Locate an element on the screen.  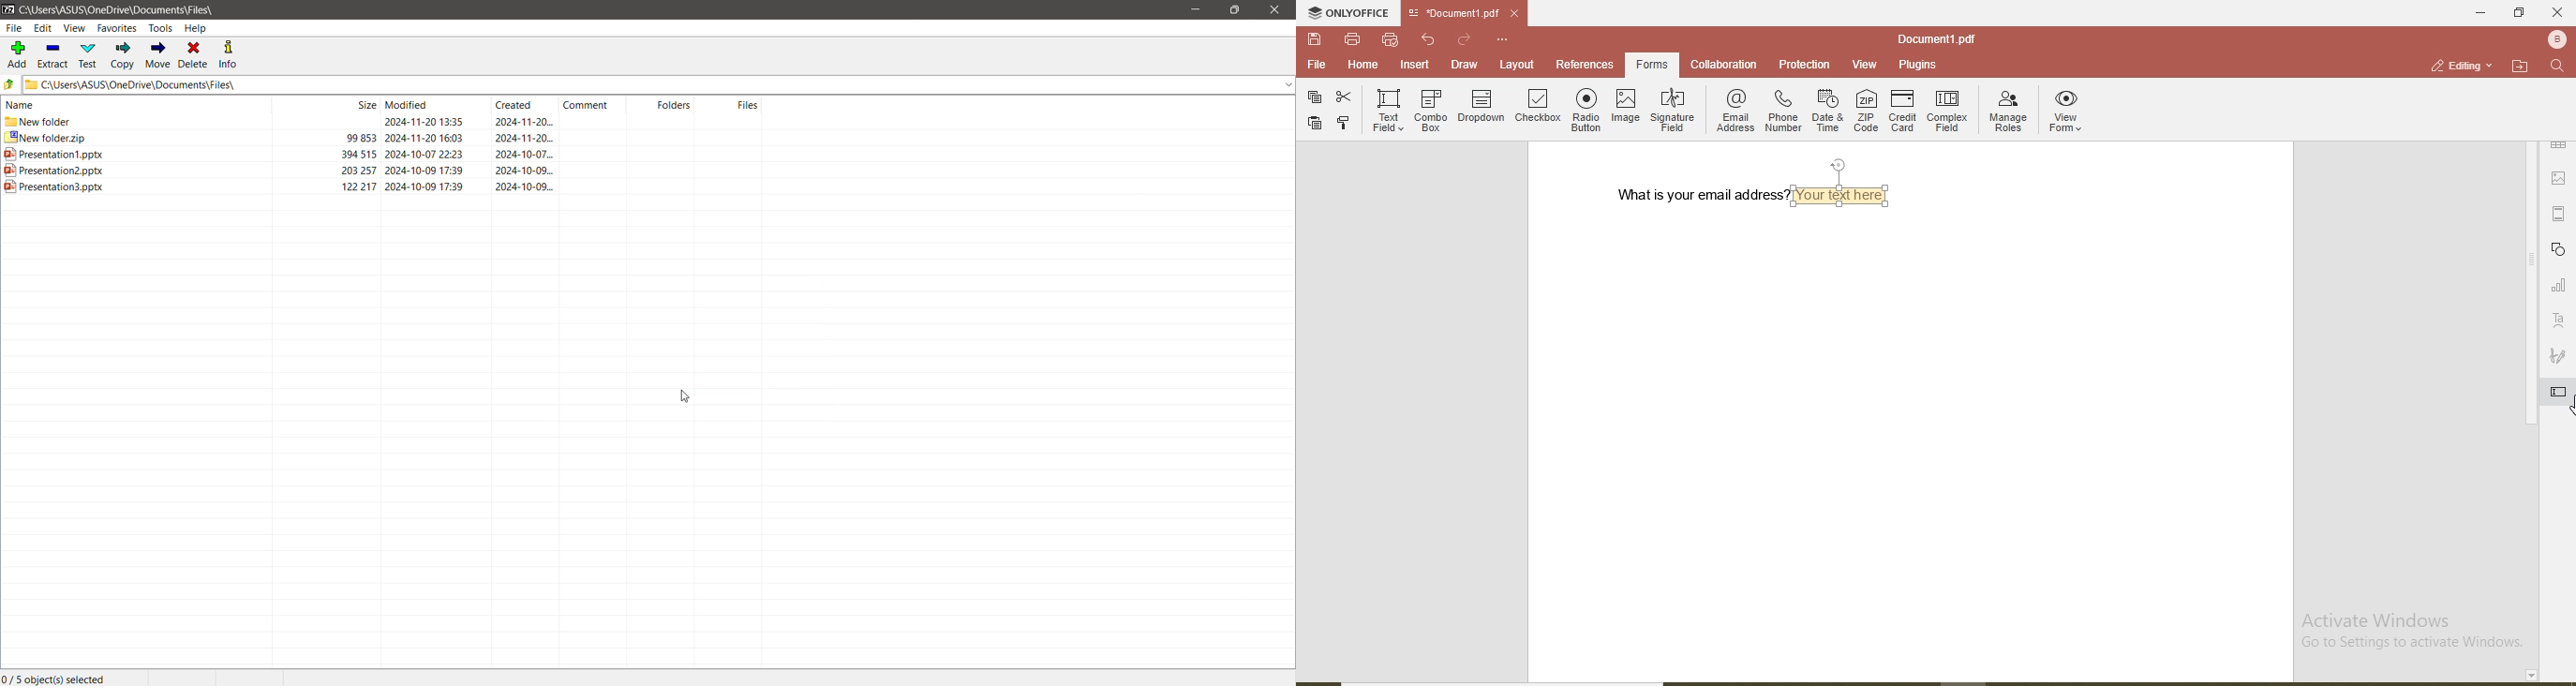
Current Folder Path is located at coordinates (658, 84).